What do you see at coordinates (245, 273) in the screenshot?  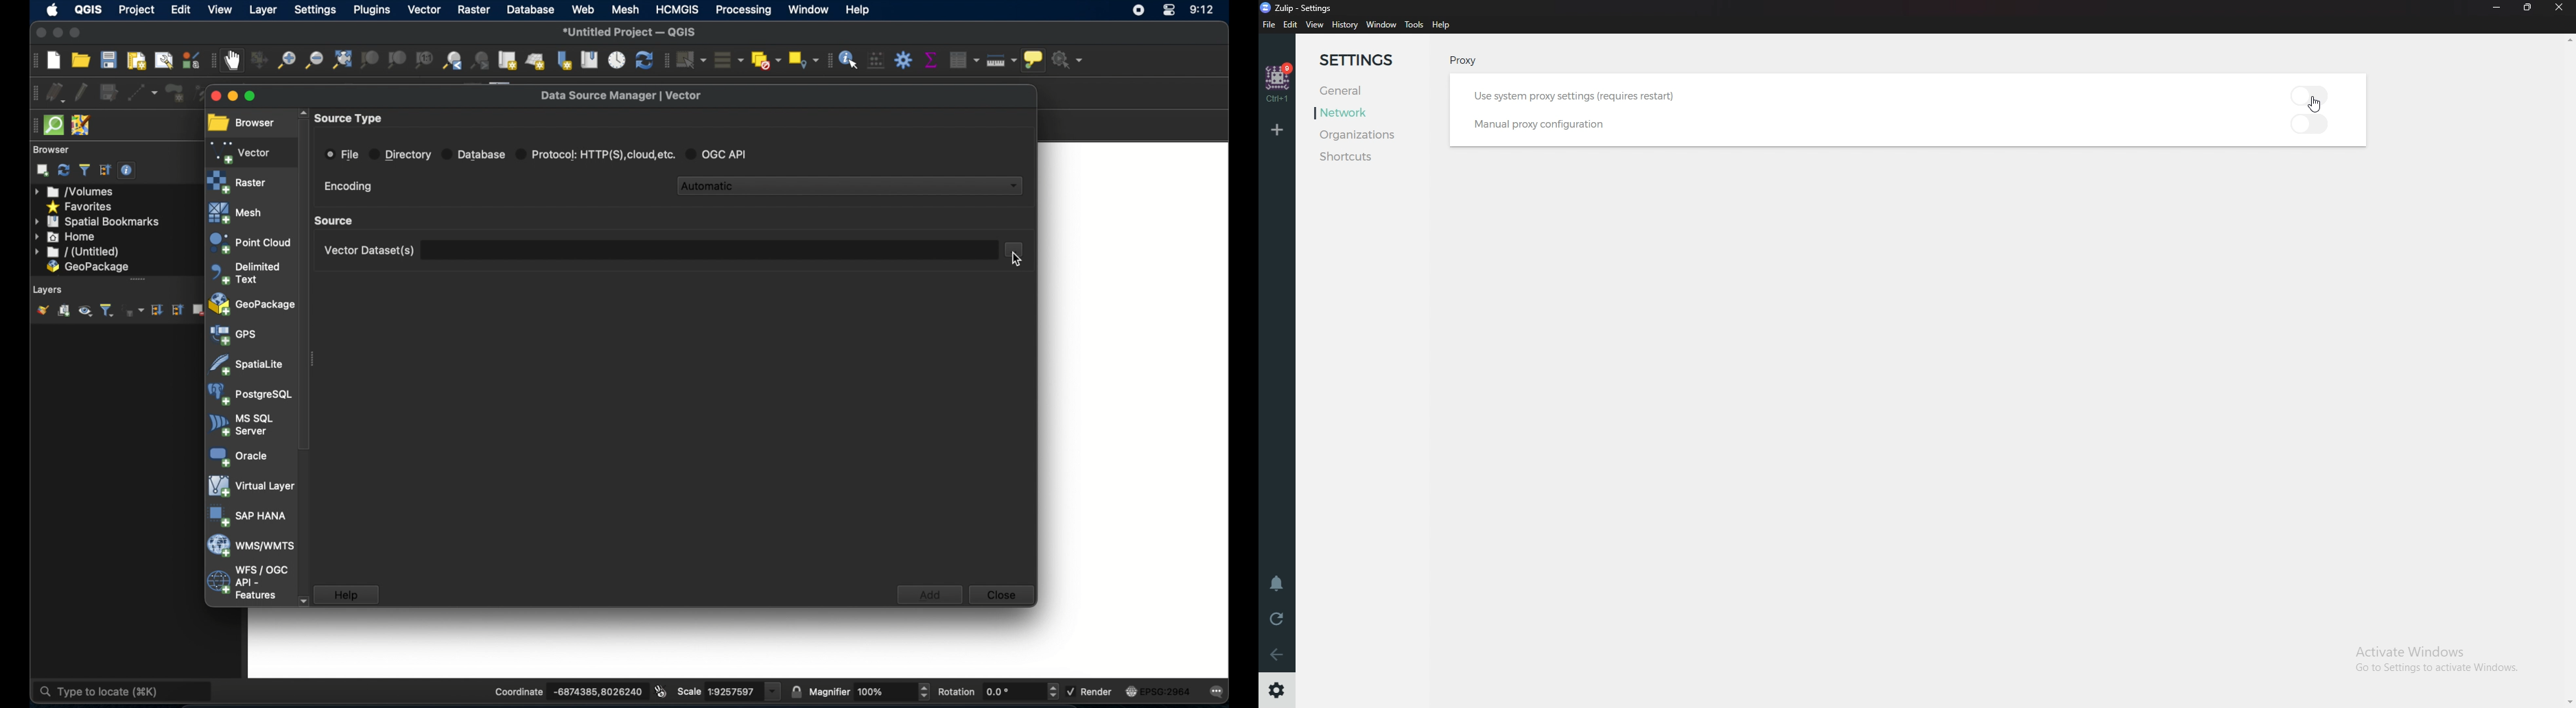 I see `delimited text` at bounding box center [245, 273].